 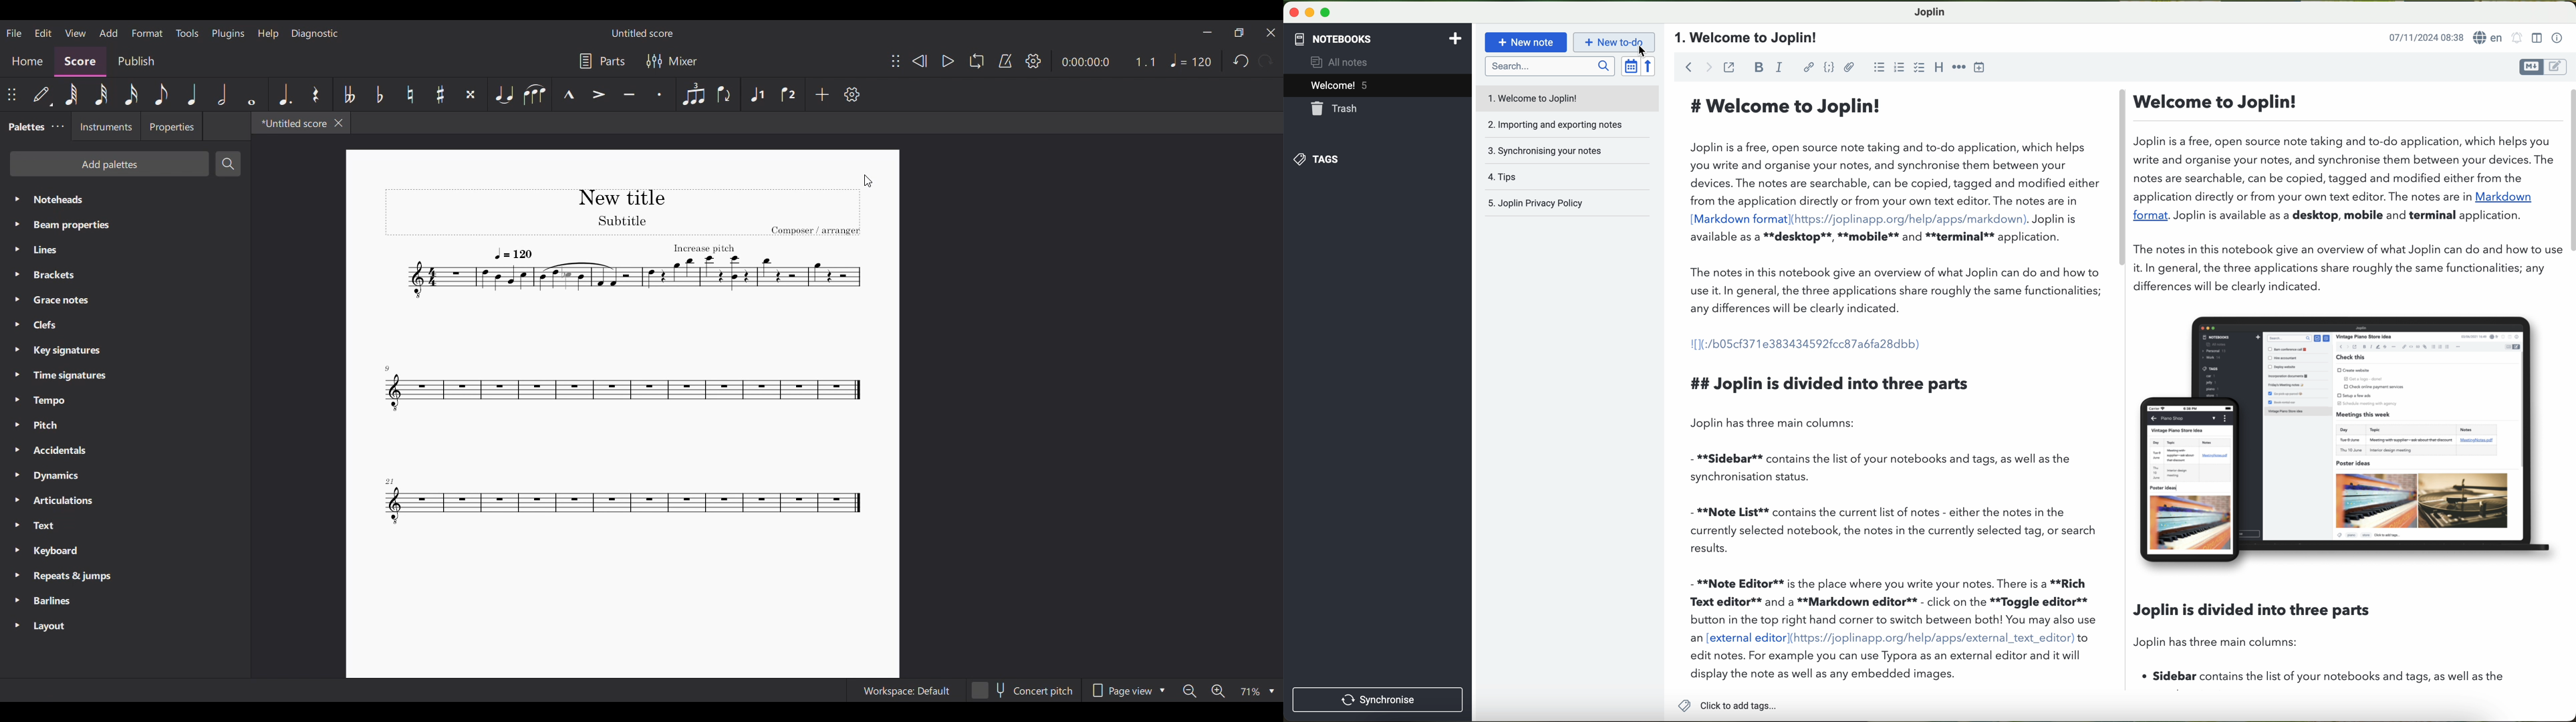 I want to click on Diagnostic menu, so click(x=315, y=33).